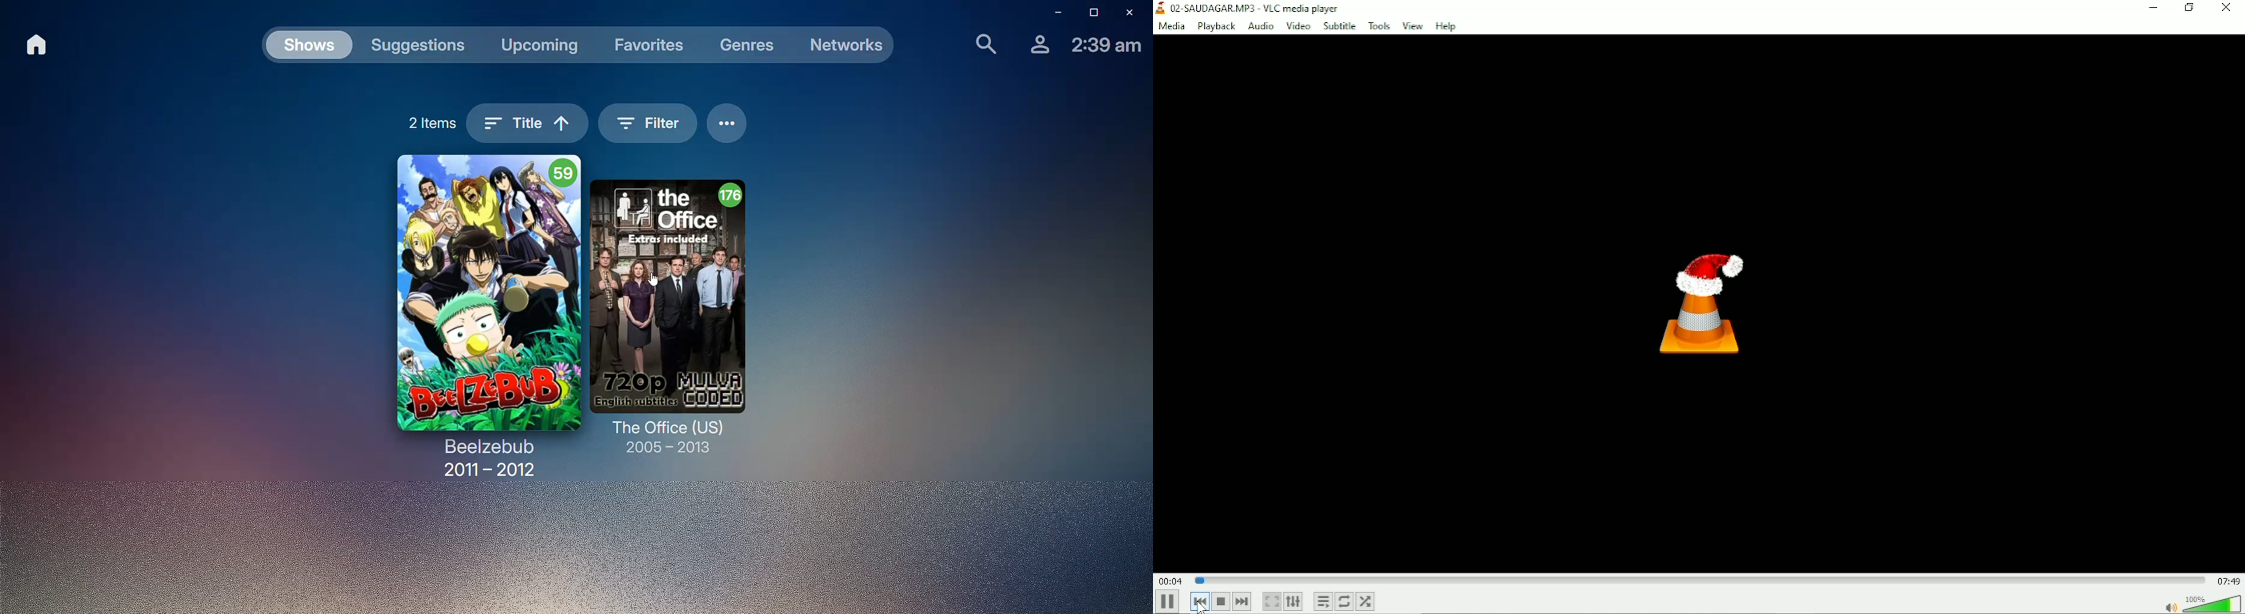 The height and width of the screenshot is (616, 2268). Describe the element at coordinates (1297, 27) in the screenshot. I see `Video` at that location.